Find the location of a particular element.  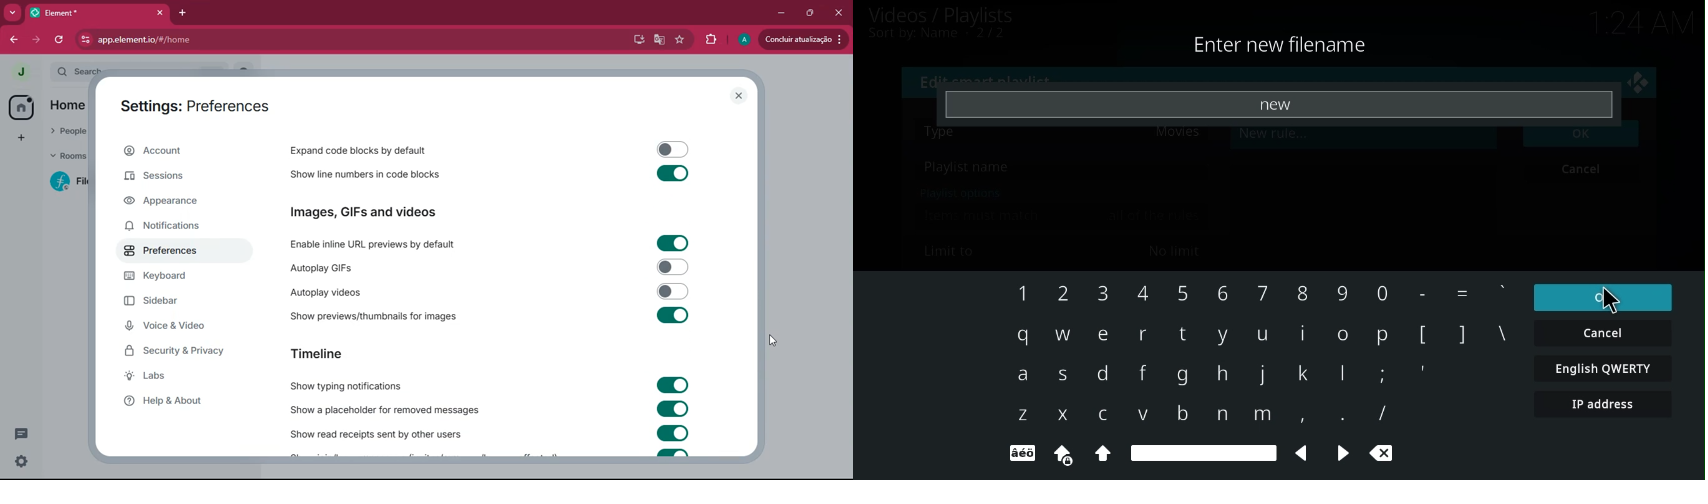

i is located at coordinates (1302, 332).